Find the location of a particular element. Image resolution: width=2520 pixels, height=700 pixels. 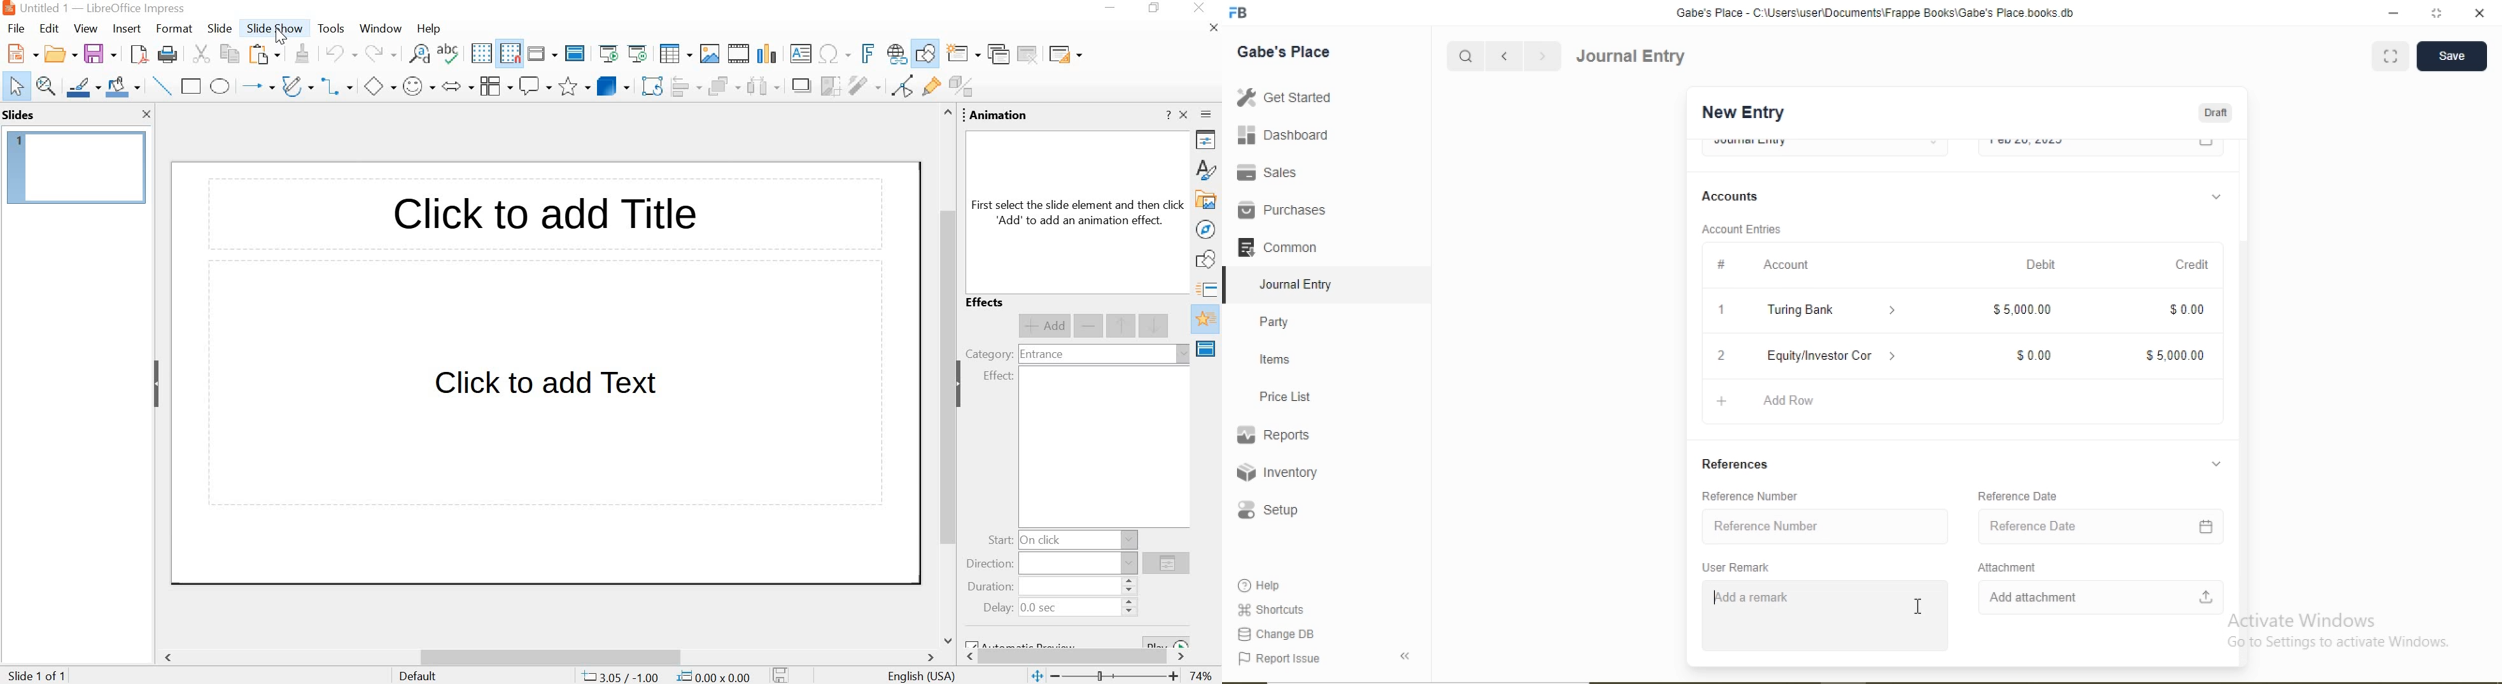

Items is located at coordinates (1275, 359).